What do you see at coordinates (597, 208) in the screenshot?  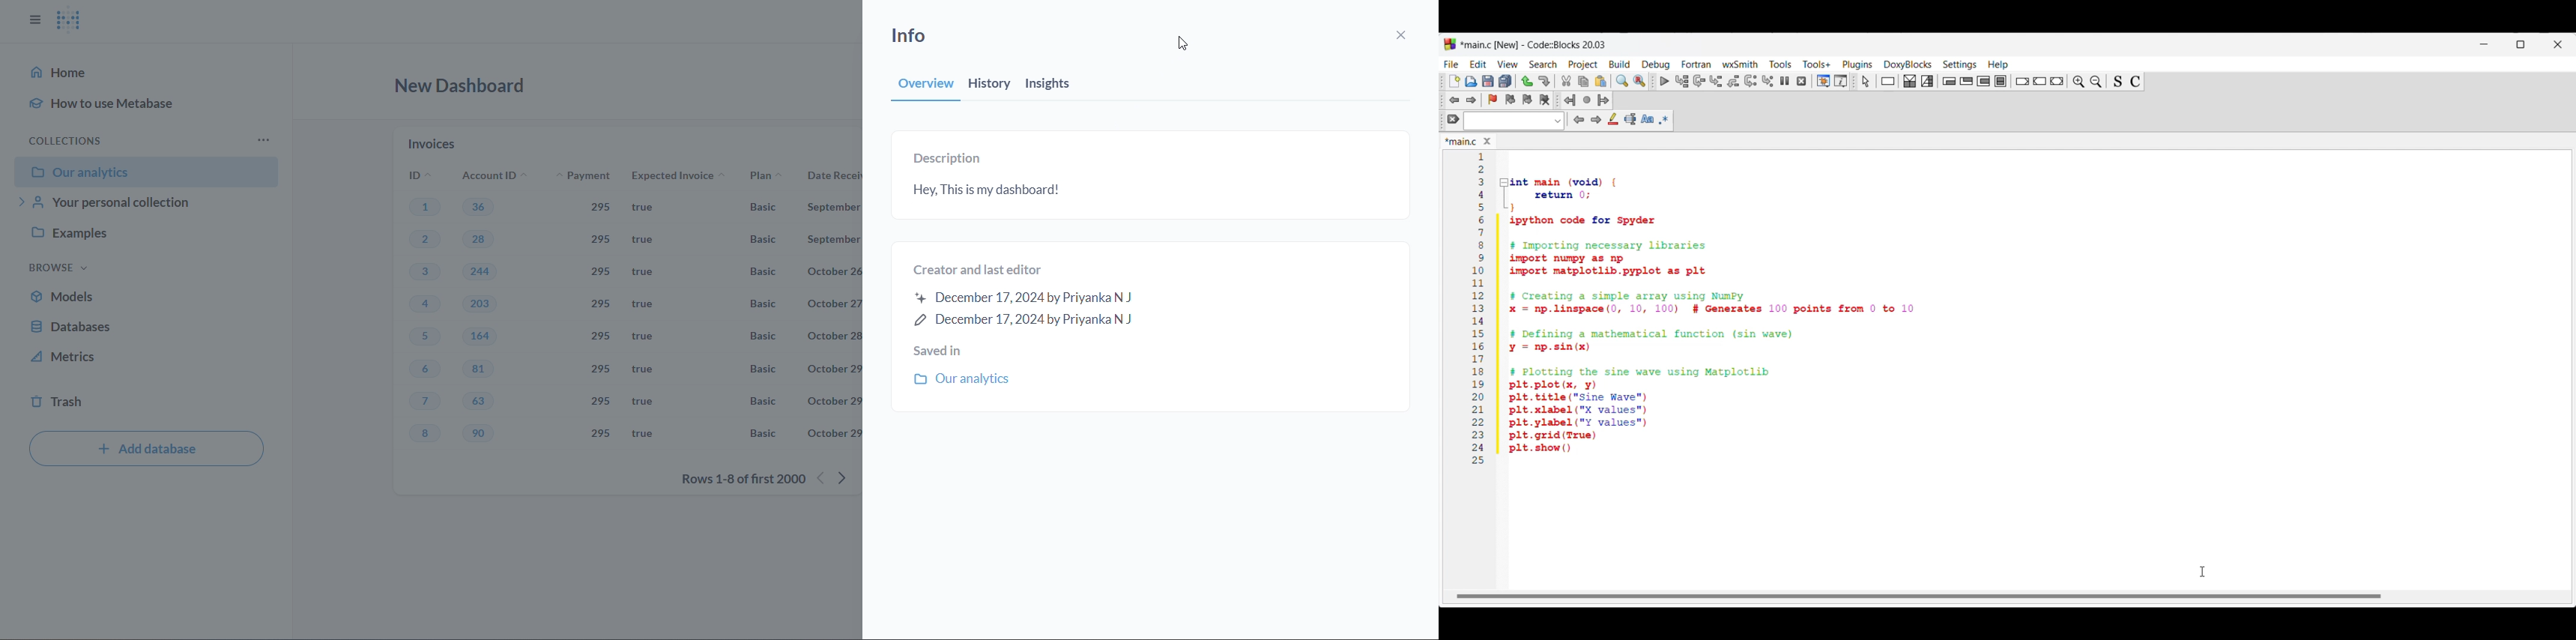 I see `295` at bounding box center [597, 208].